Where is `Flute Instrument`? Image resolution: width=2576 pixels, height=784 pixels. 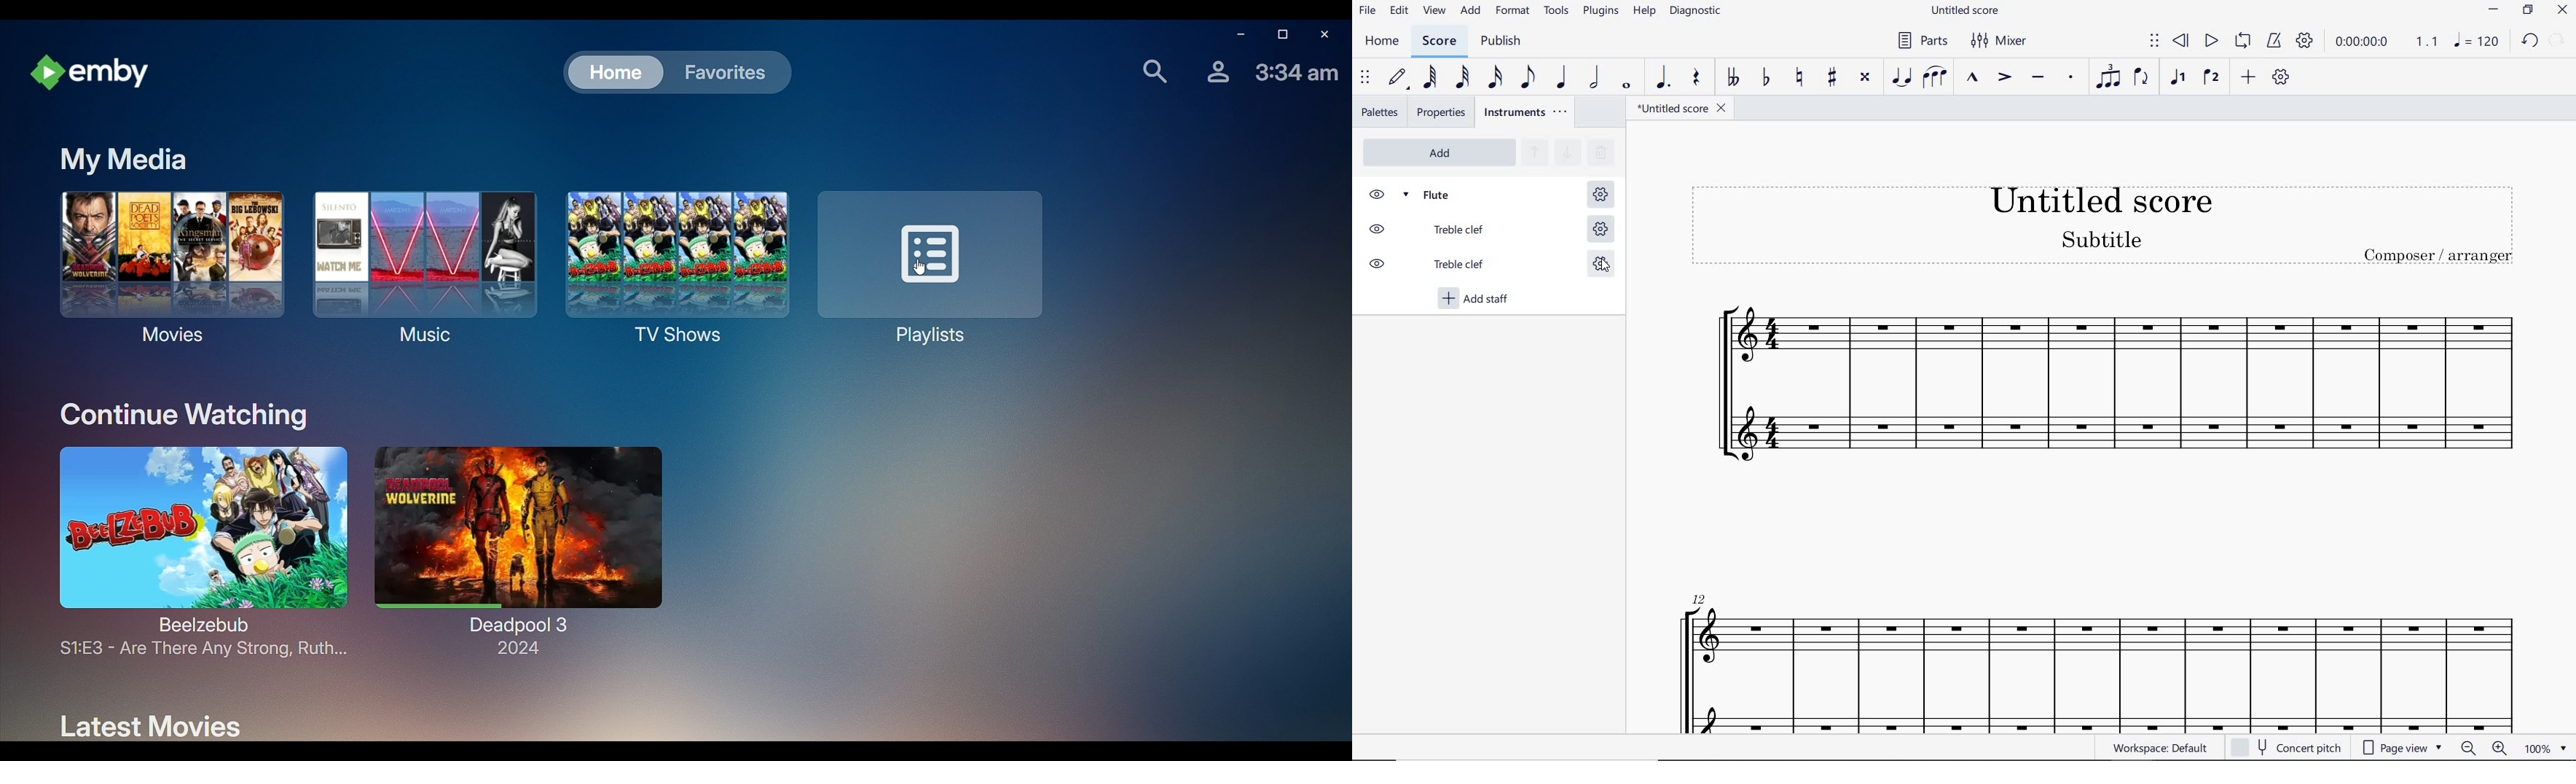
Flute Instrument is located at coordinates (2097, 346).